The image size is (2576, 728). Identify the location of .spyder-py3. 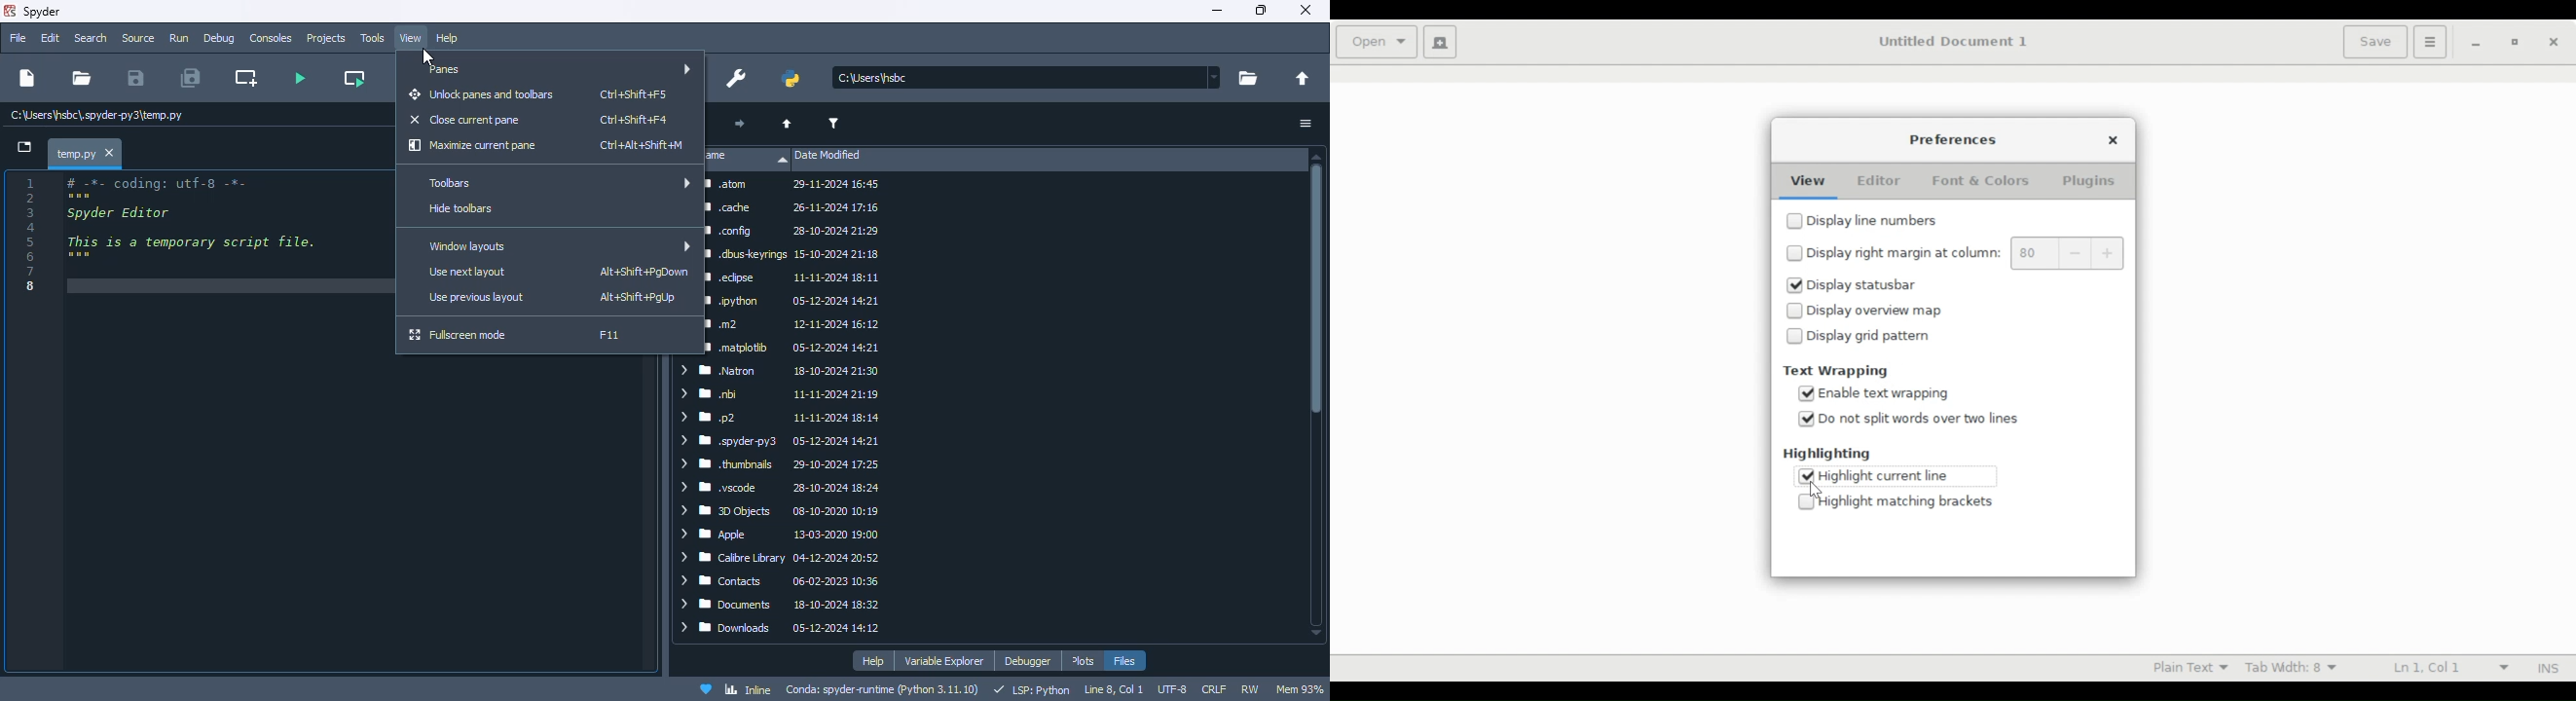
(783, 441).